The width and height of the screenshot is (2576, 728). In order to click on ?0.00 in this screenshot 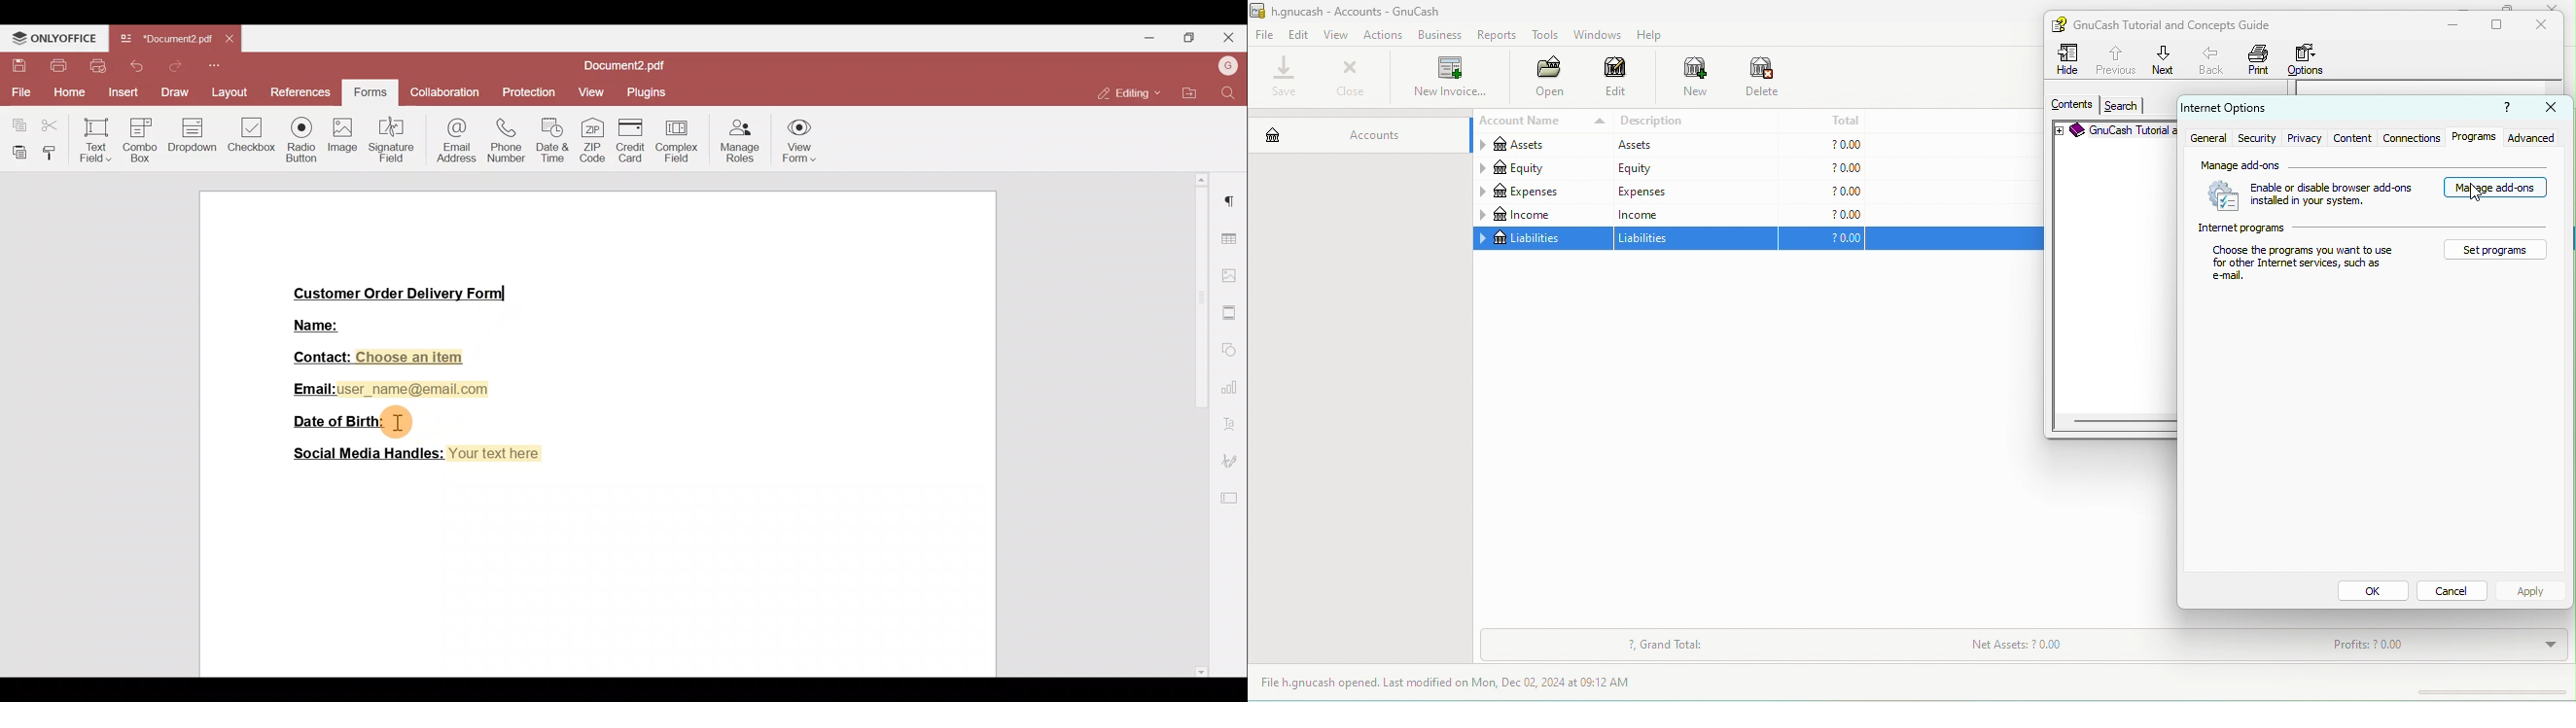, I will do `click(1821, 214)`.